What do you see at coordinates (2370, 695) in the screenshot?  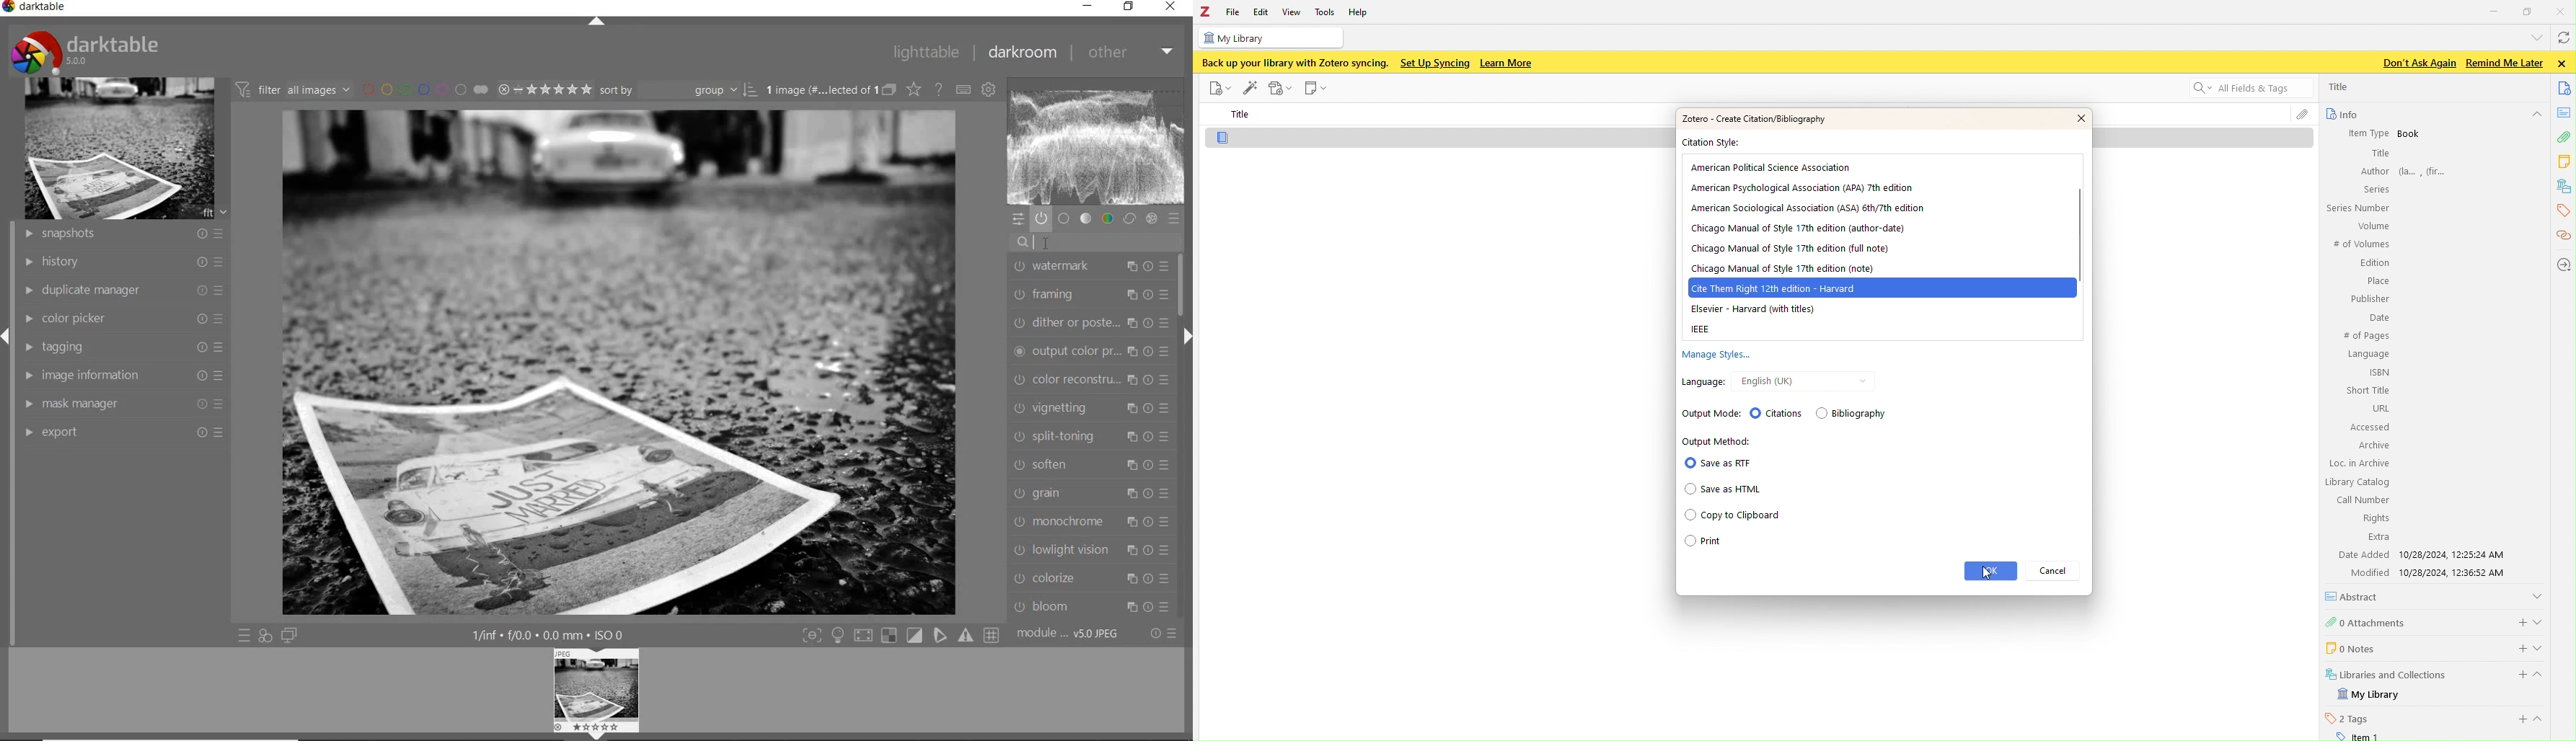 I see `My Library` at bounding box center [2370, 695].